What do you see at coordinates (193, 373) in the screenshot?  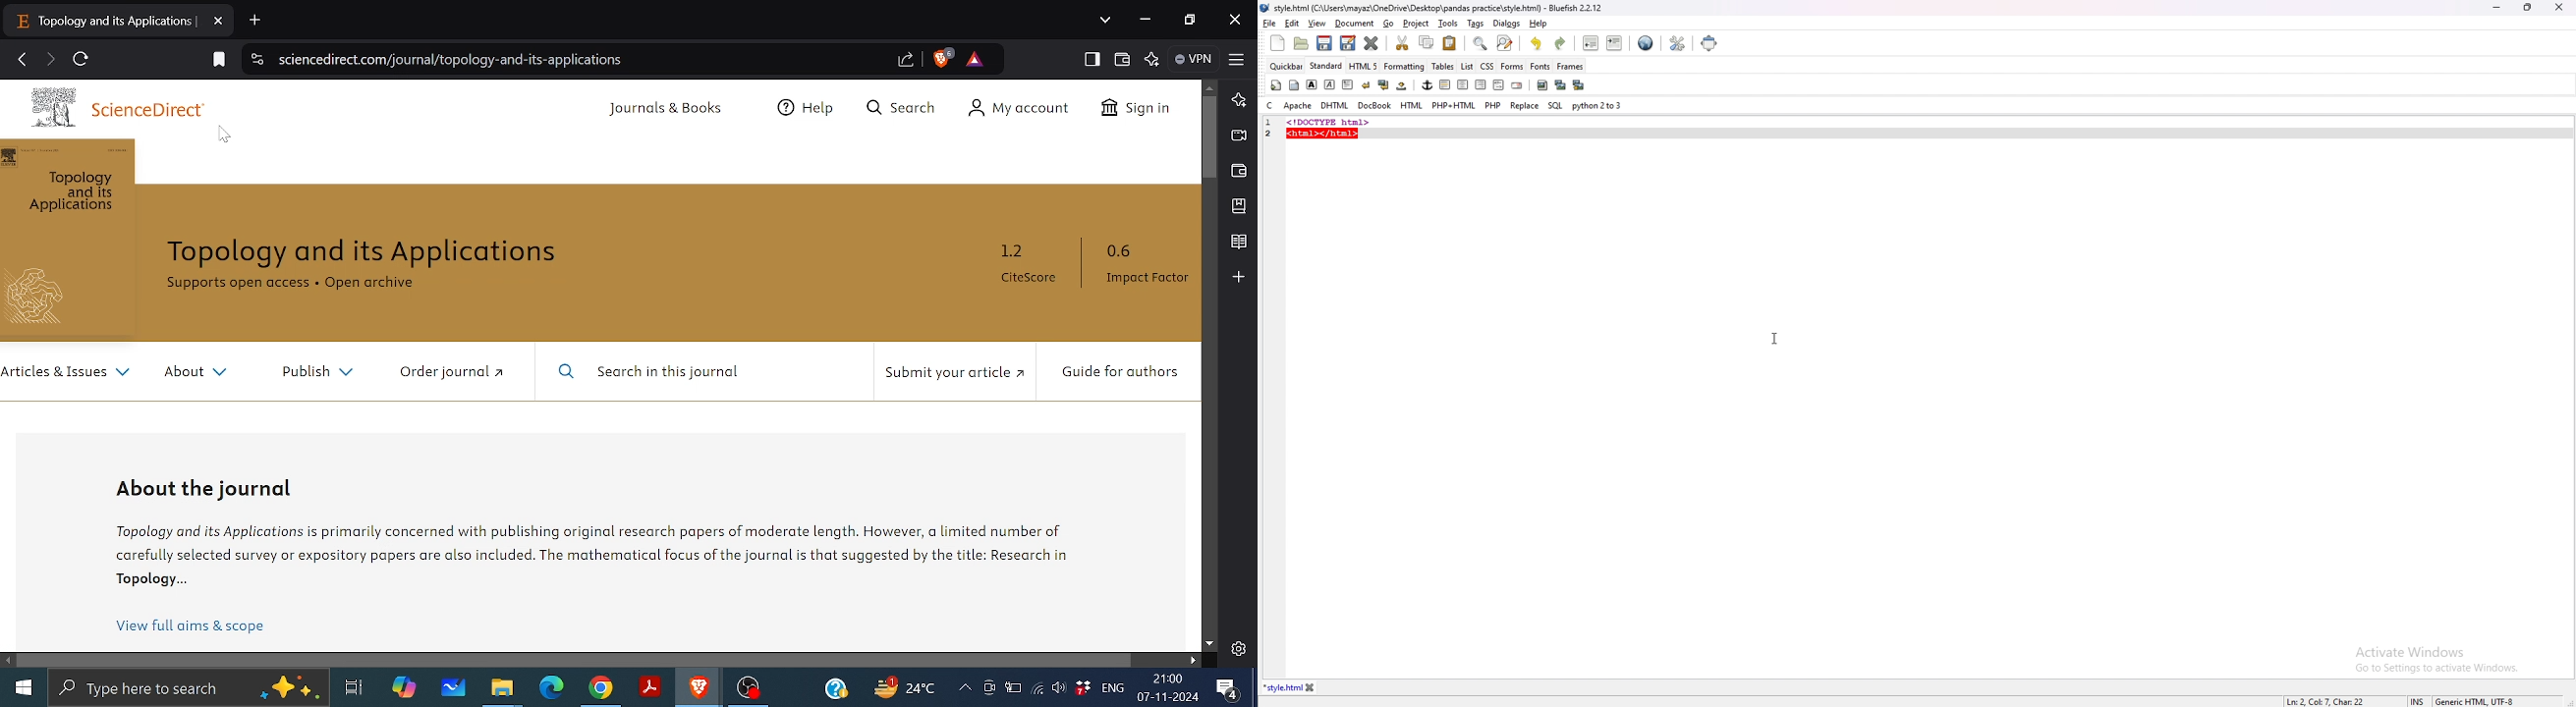 I see `About ` at bounding box center [193, 373].